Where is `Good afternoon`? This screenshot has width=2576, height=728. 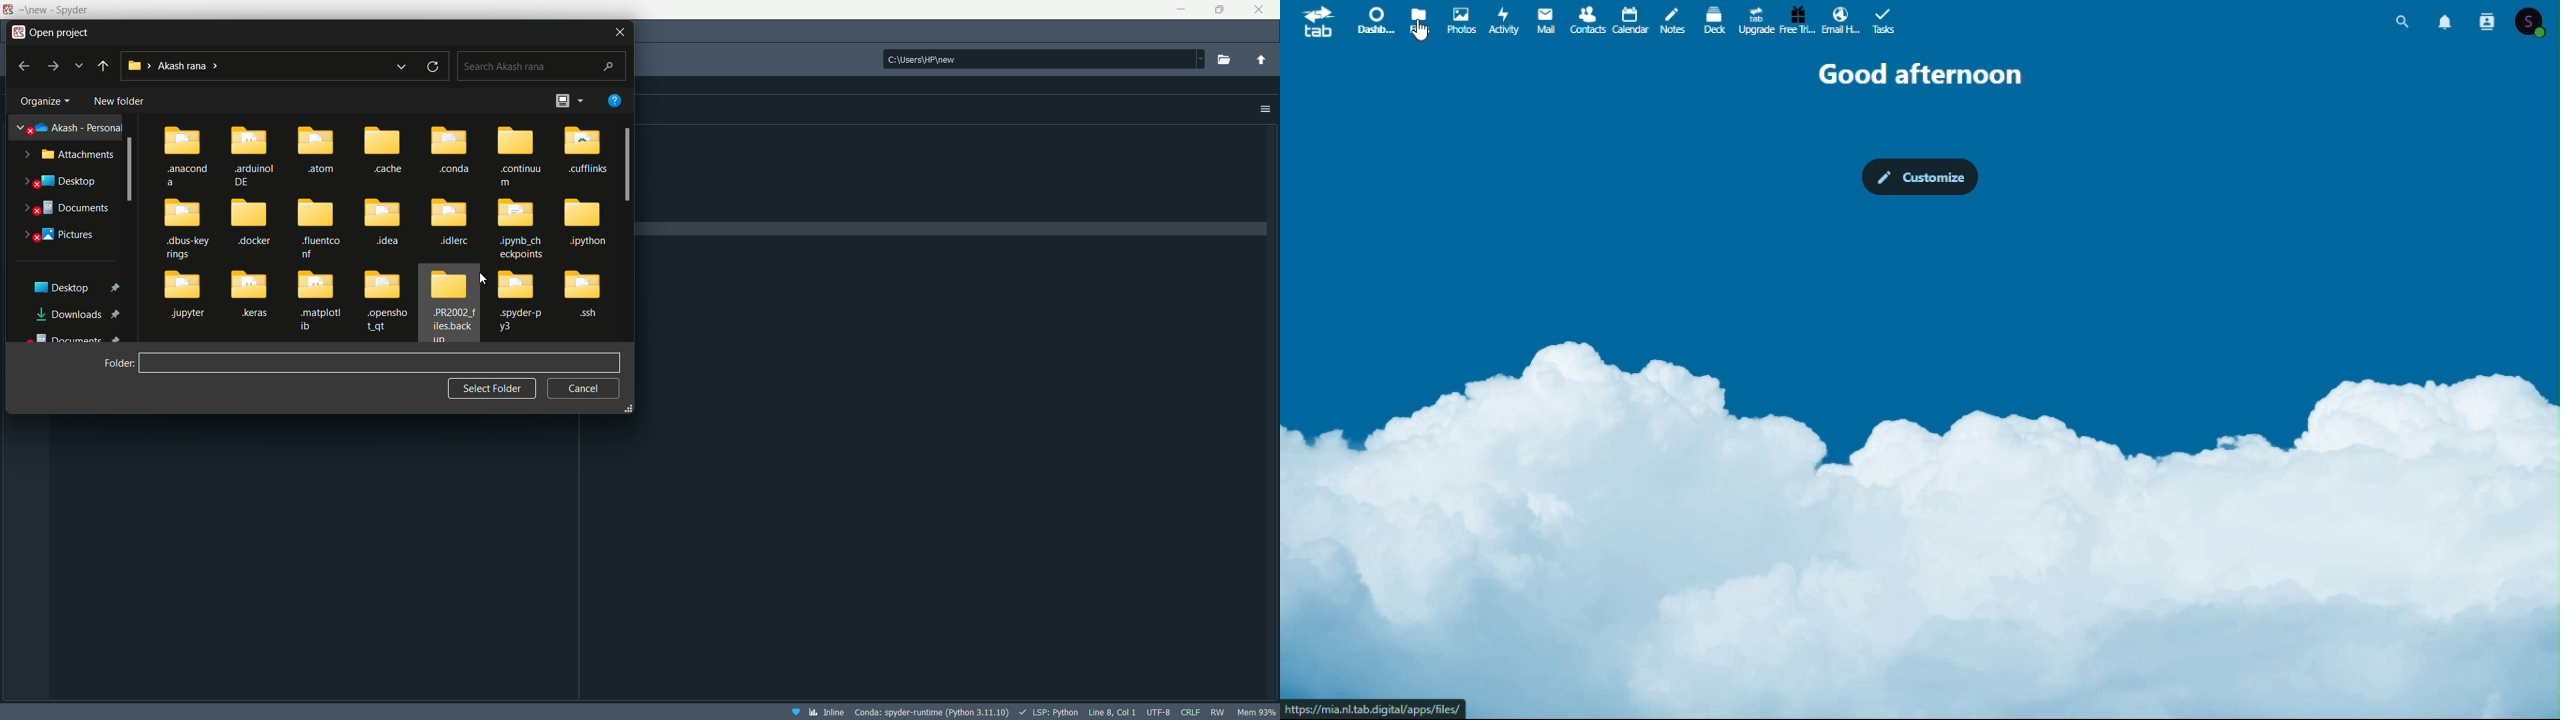
Good afternoon is located at coordinates (1923, 77).